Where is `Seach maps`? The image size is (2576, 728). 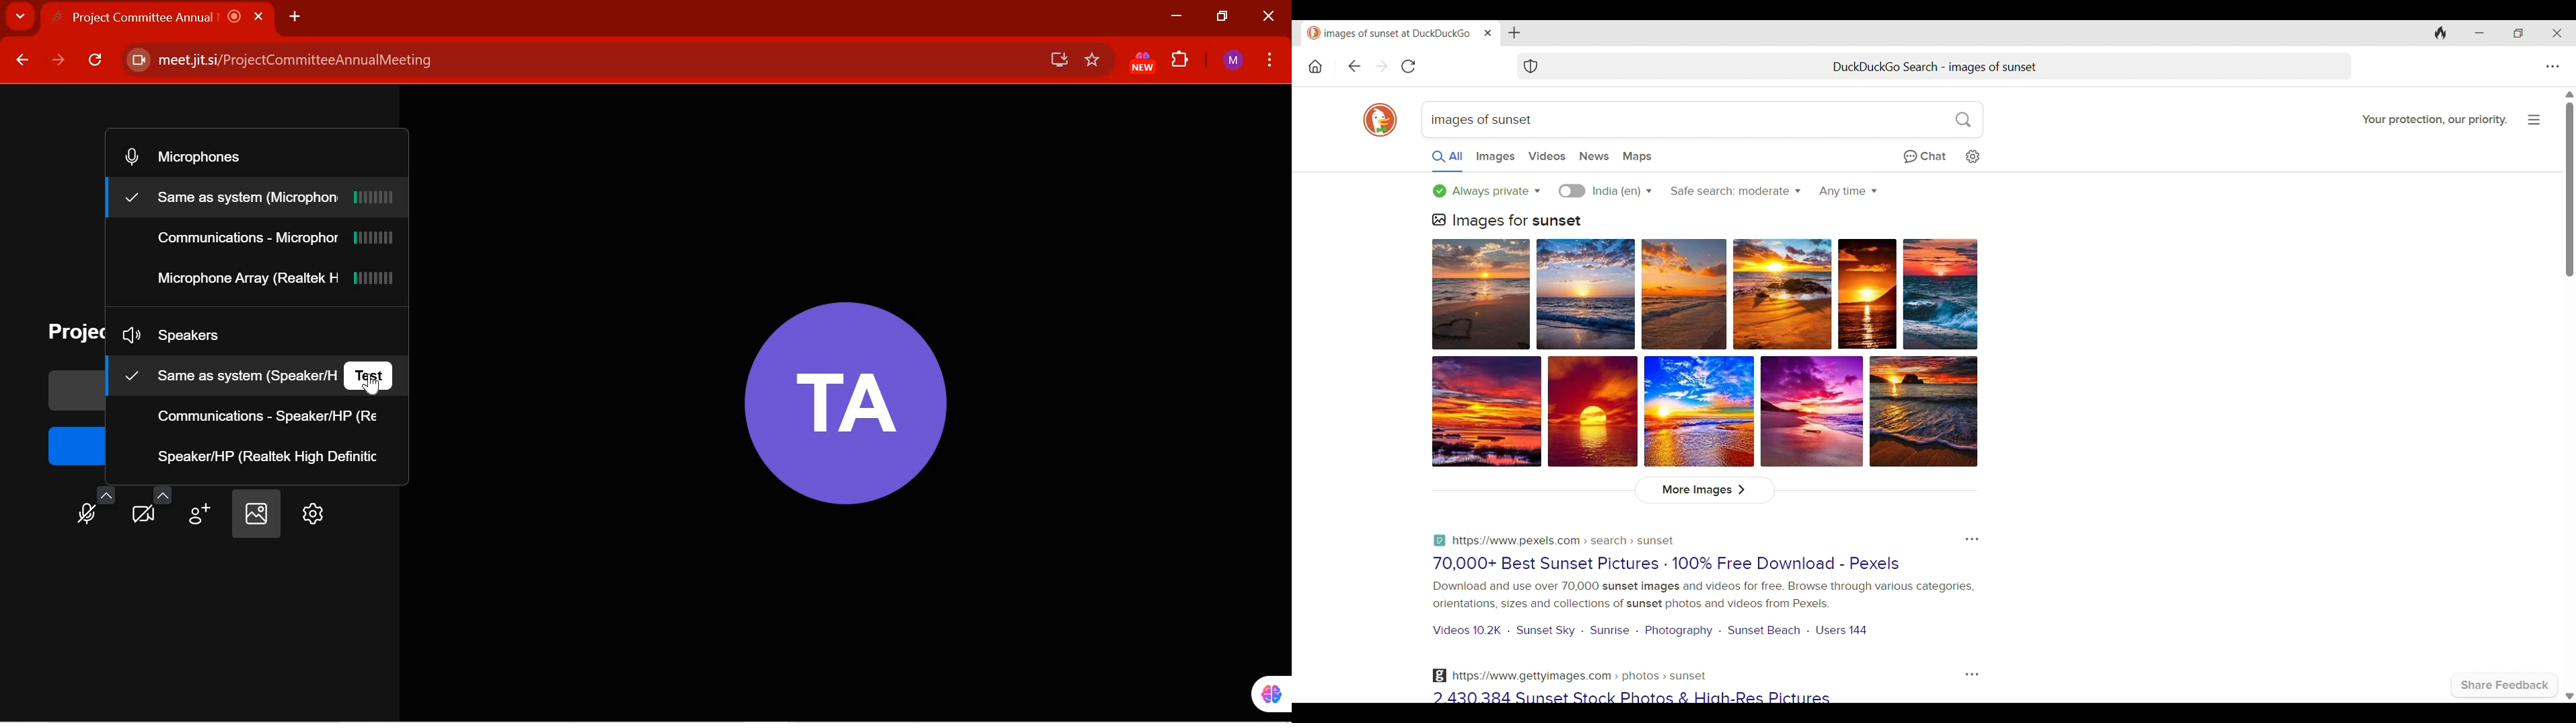 Seach maps is located at coordinates (1638, 157).